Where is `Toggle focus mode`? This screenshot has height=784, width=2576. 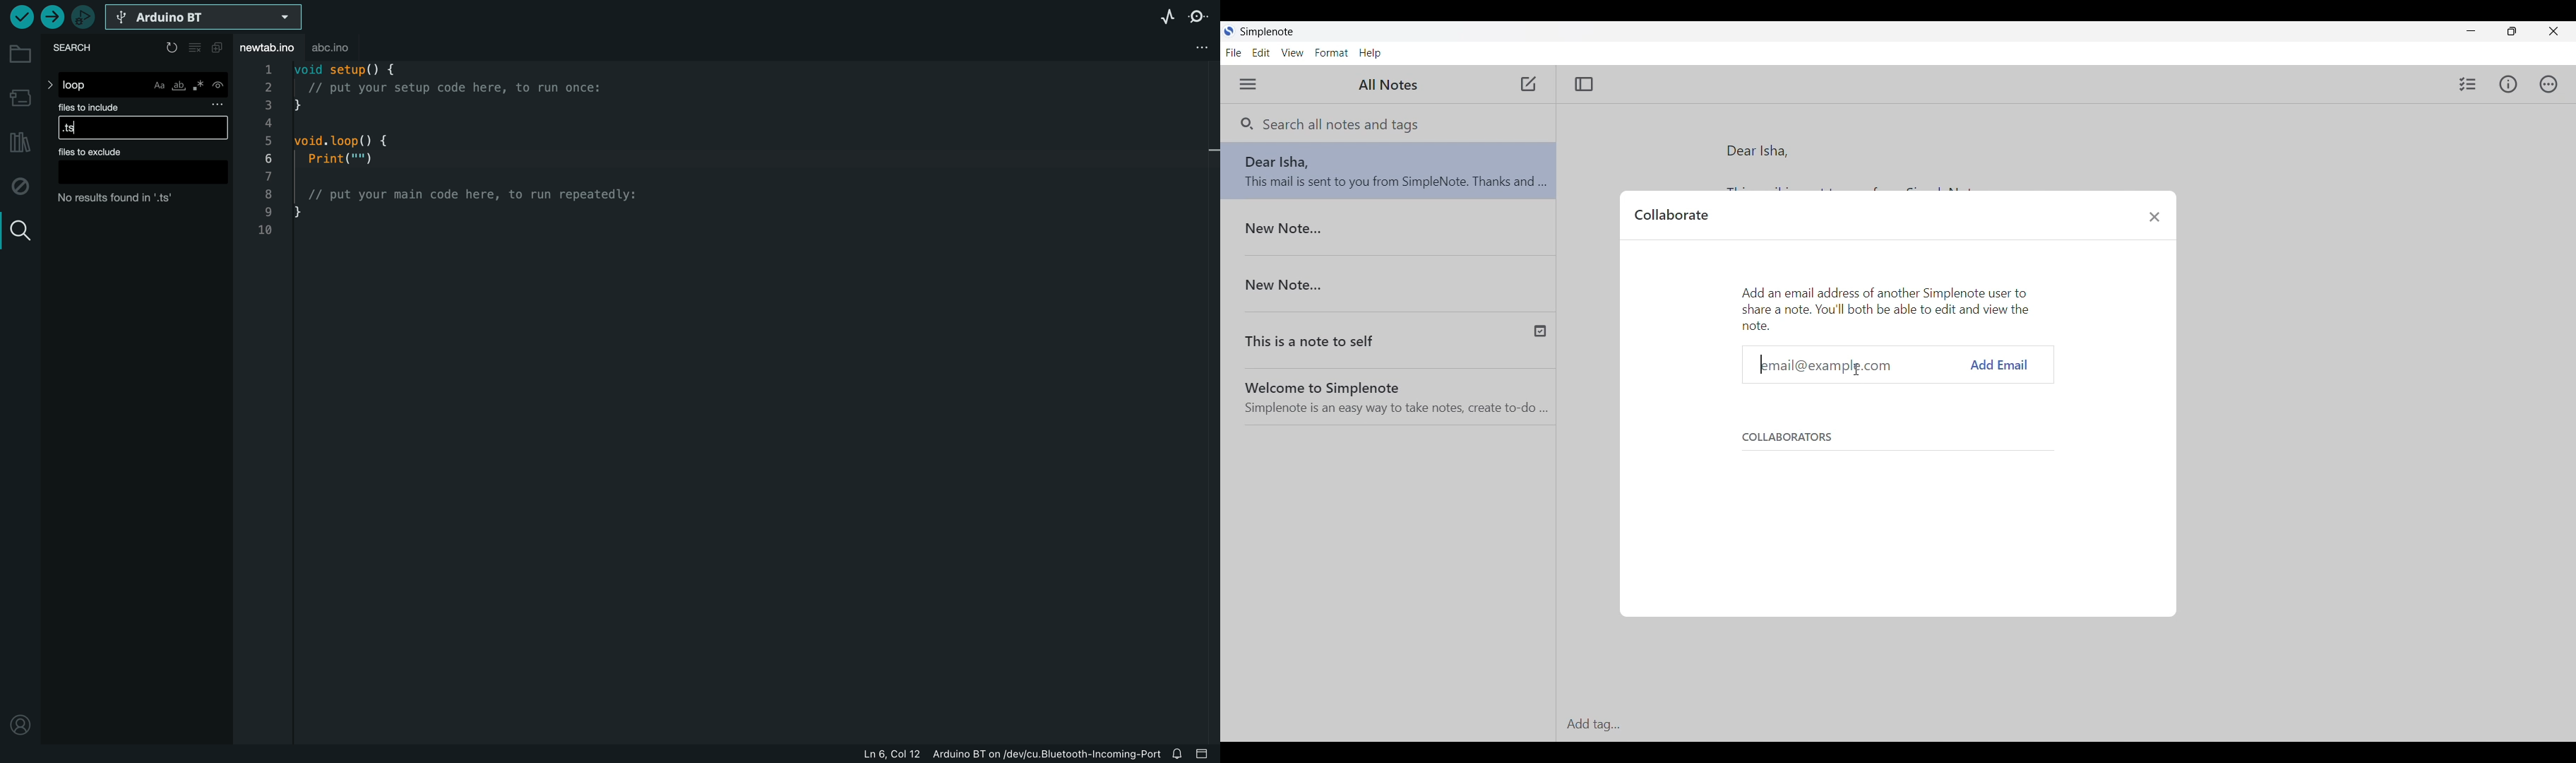 Toggle focus mode is located at coordinates (1584, 84).